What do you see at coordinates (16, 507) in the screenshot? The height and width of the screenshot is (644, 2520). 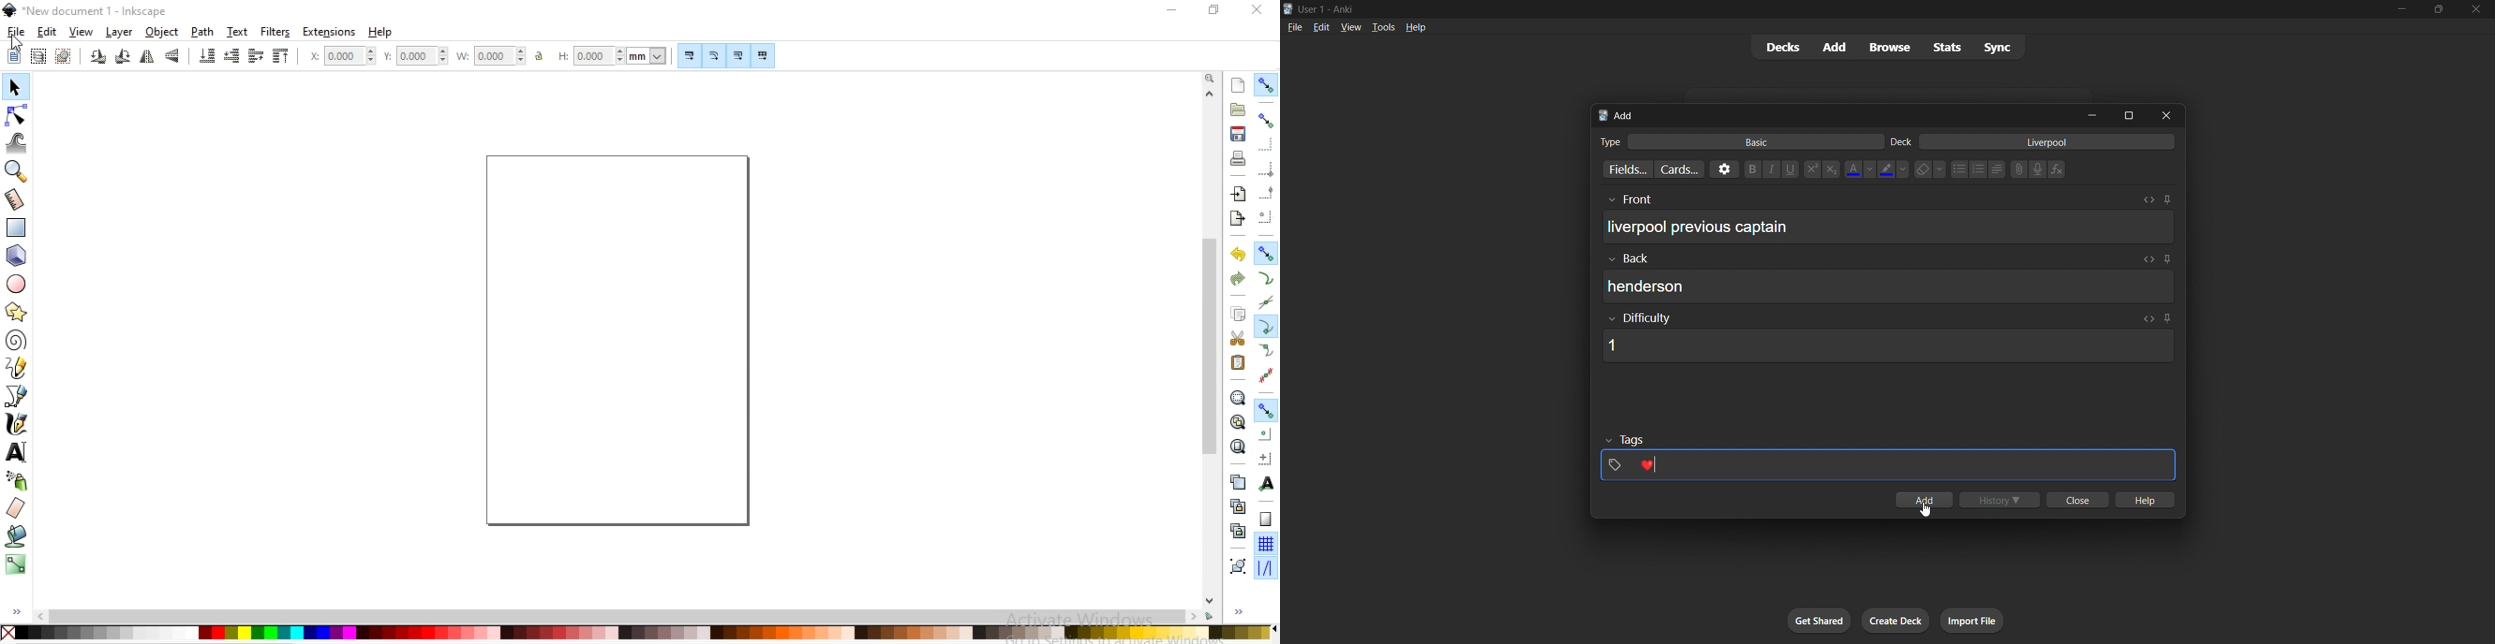 I see `erase existing paths` at bounding box center [16, 507].